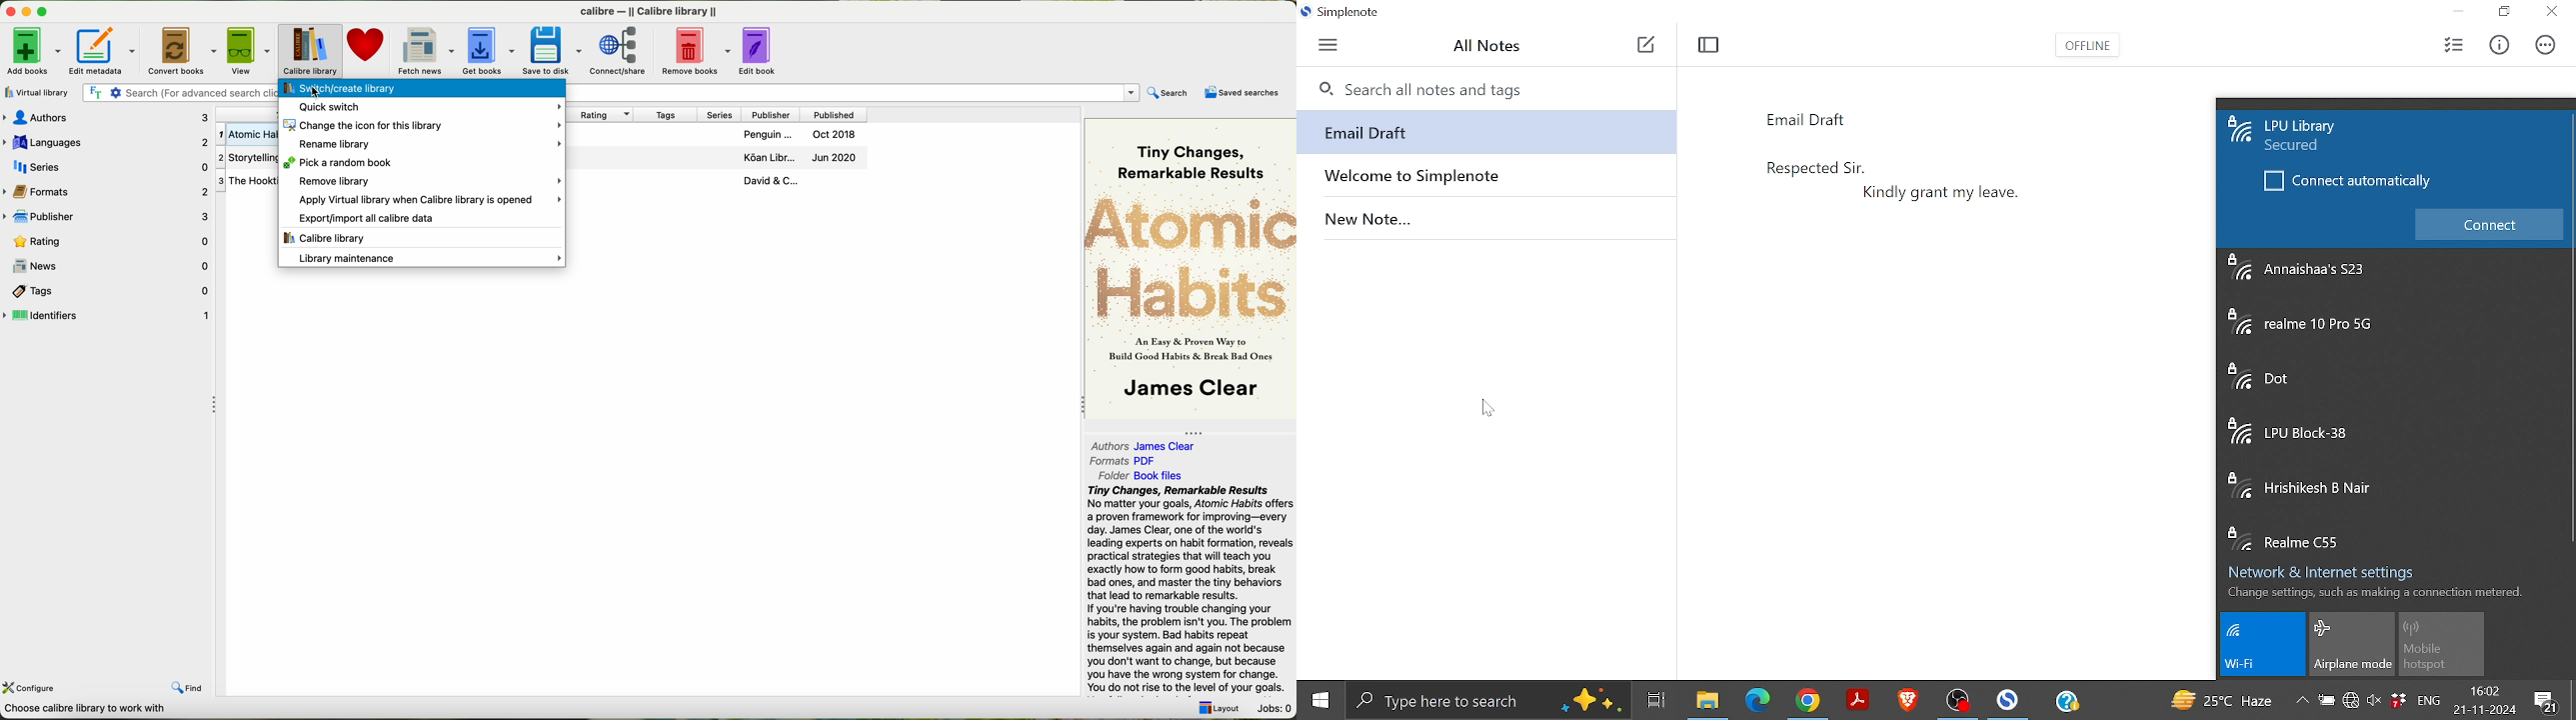 This screenshot has height=728, width=2576. What do you see at coordinates (309, 51) in the screenshot?
I see `click on calibre library` at bounding box center [309, 51].